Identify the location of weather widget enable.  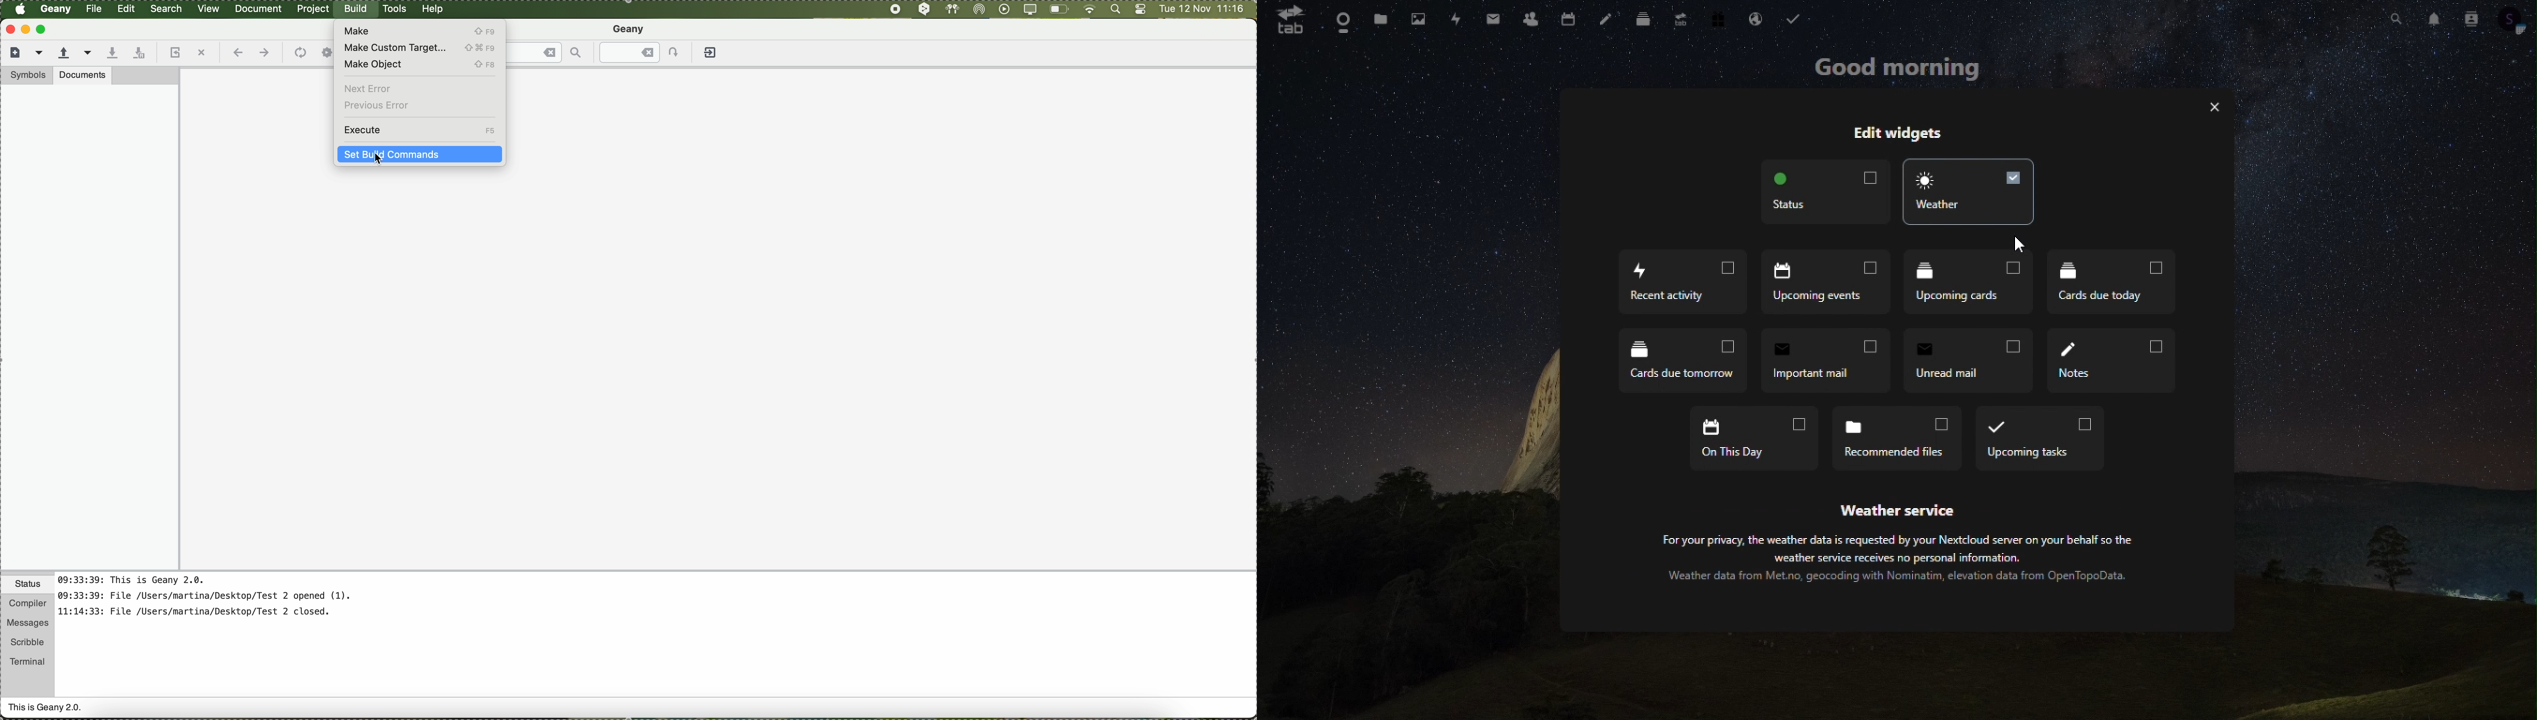
(1970, 190).